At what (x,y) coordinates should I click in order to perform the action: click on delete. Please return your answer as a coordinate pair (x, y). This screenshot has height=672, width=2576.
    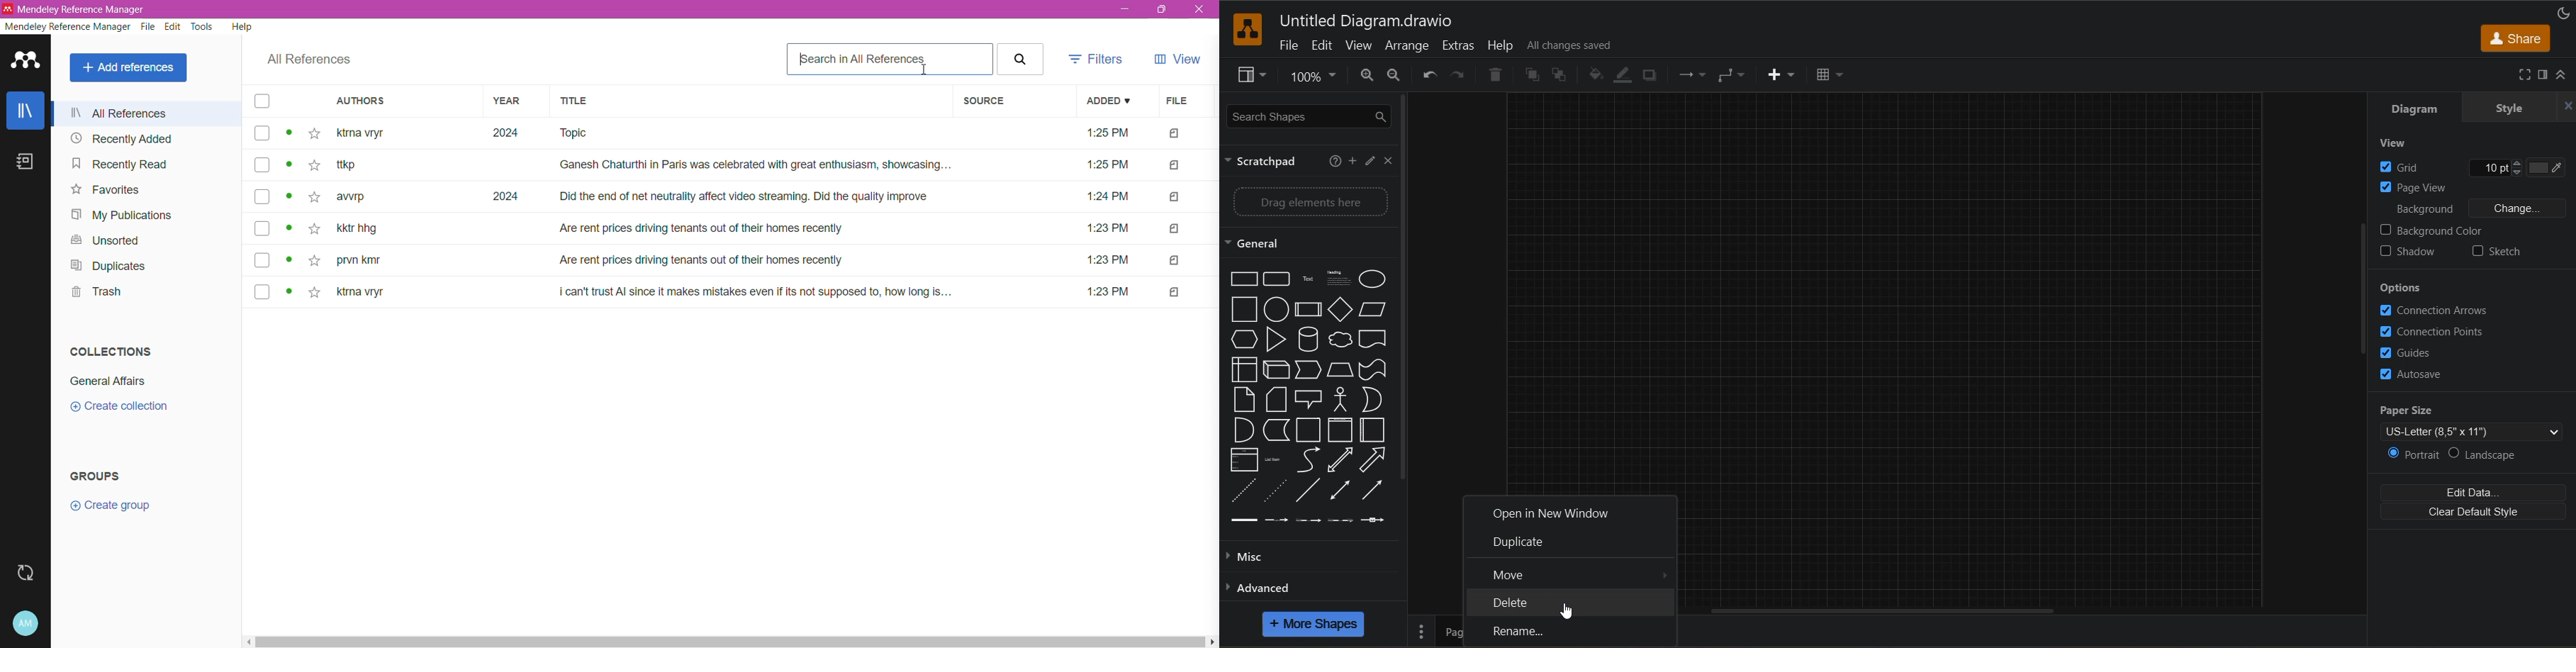
    Looking at the image, I should click on (1520, 601).